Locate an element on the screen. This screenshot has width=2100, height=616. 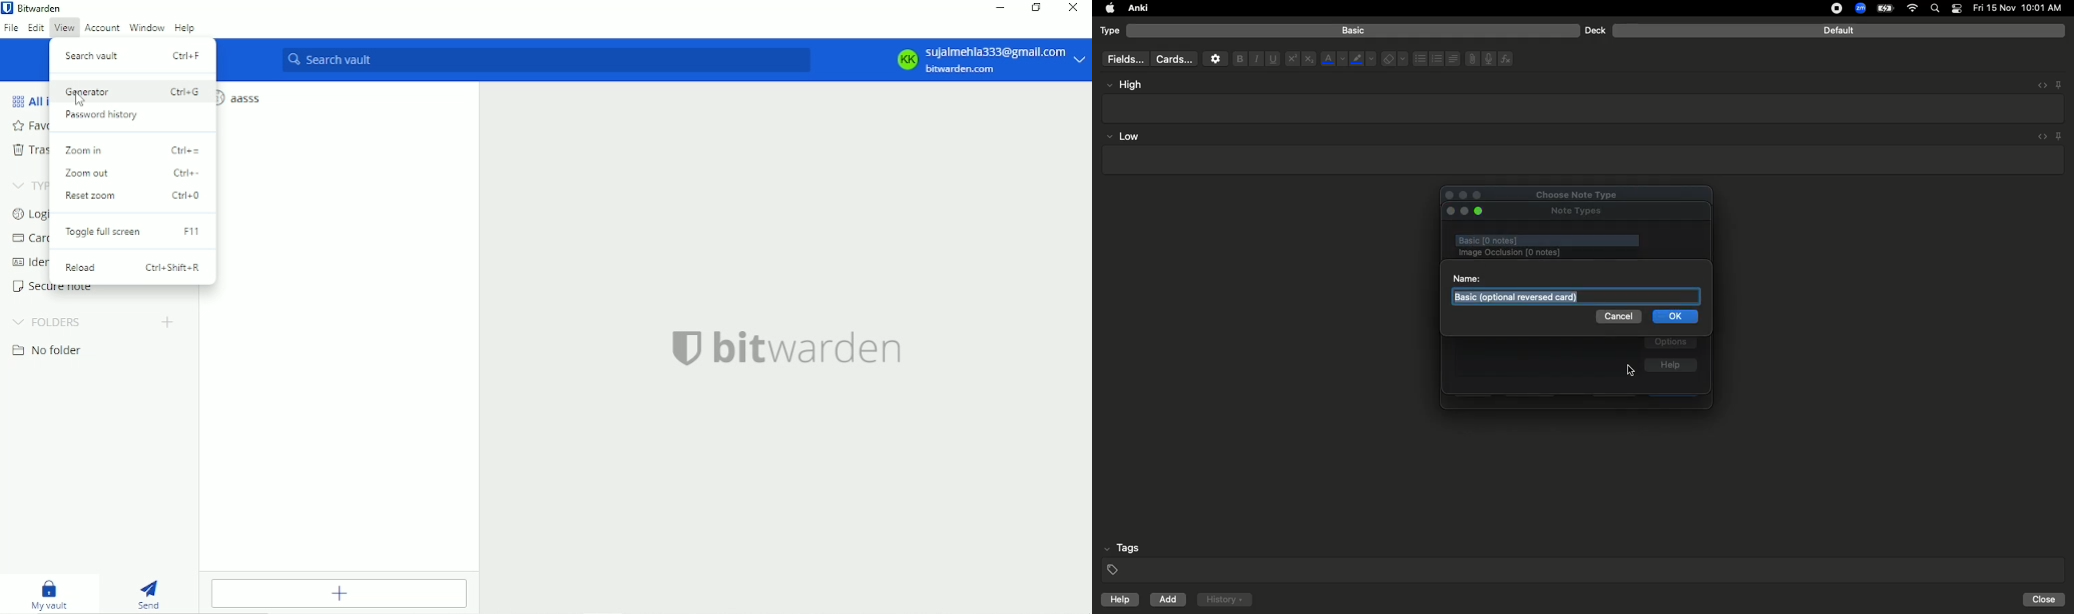
Zoom in is located at coordinates (135, 150).